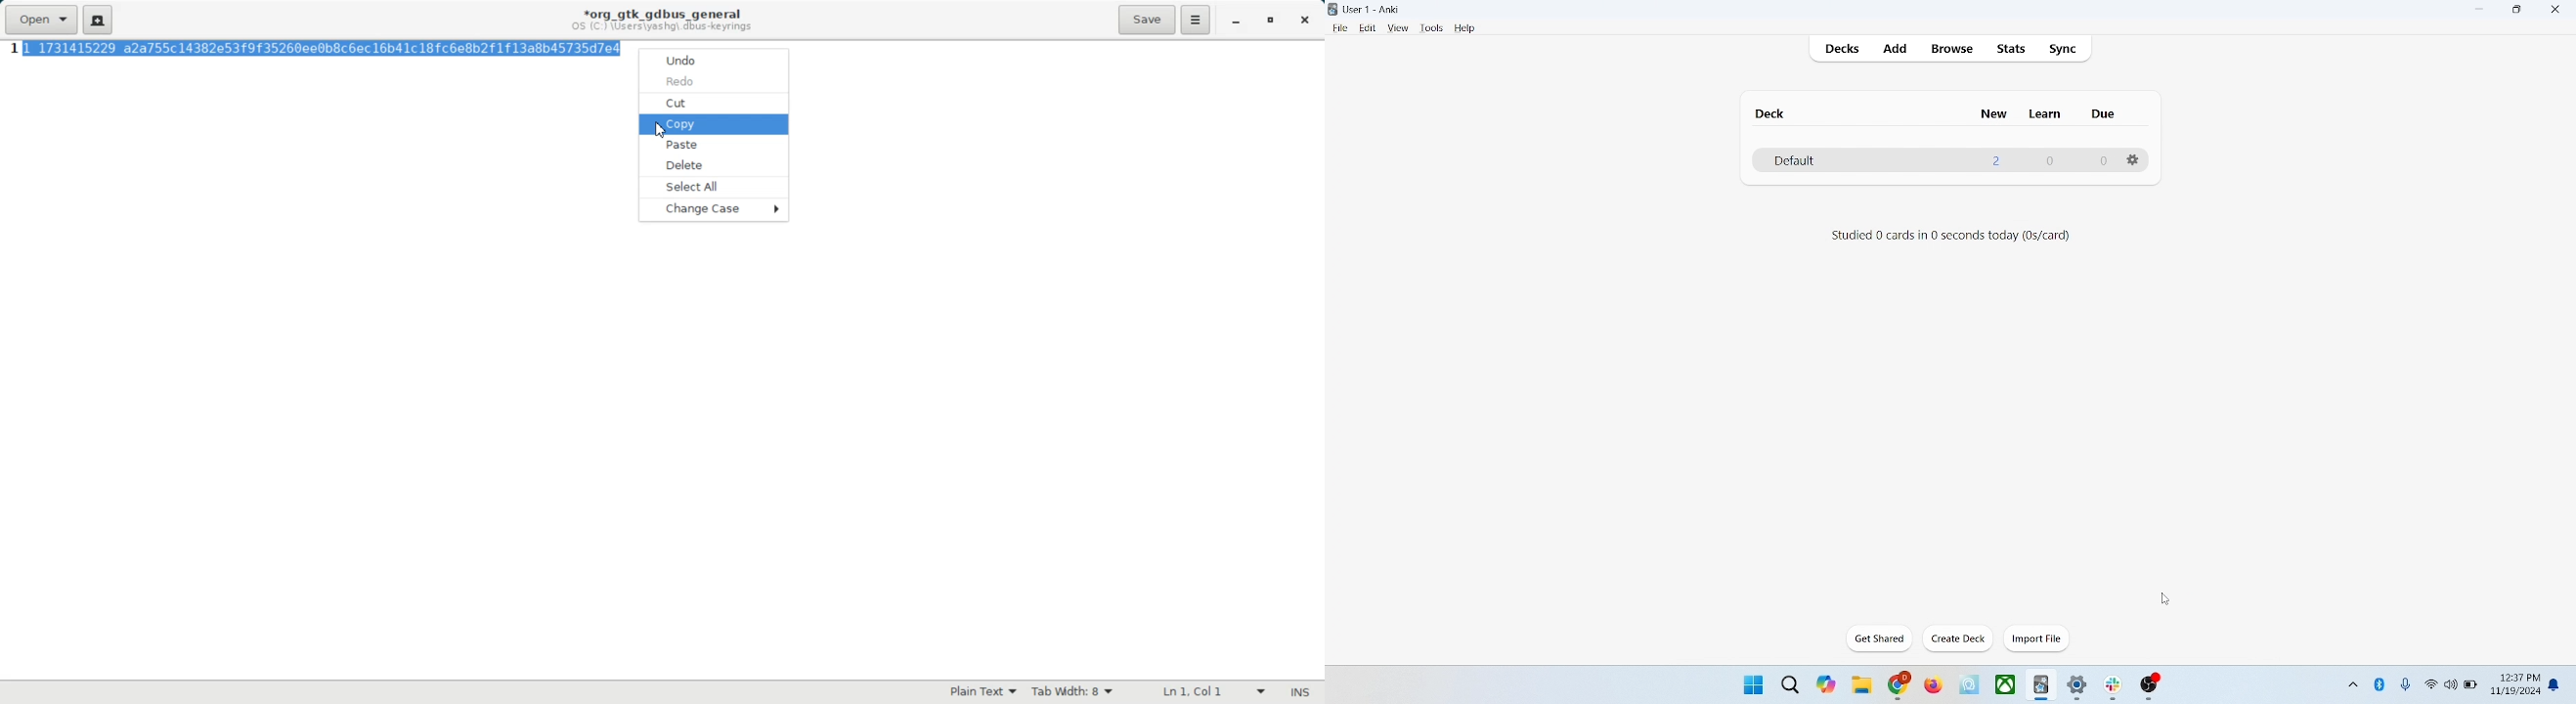  I want to click on 2, so click(1996, 160).